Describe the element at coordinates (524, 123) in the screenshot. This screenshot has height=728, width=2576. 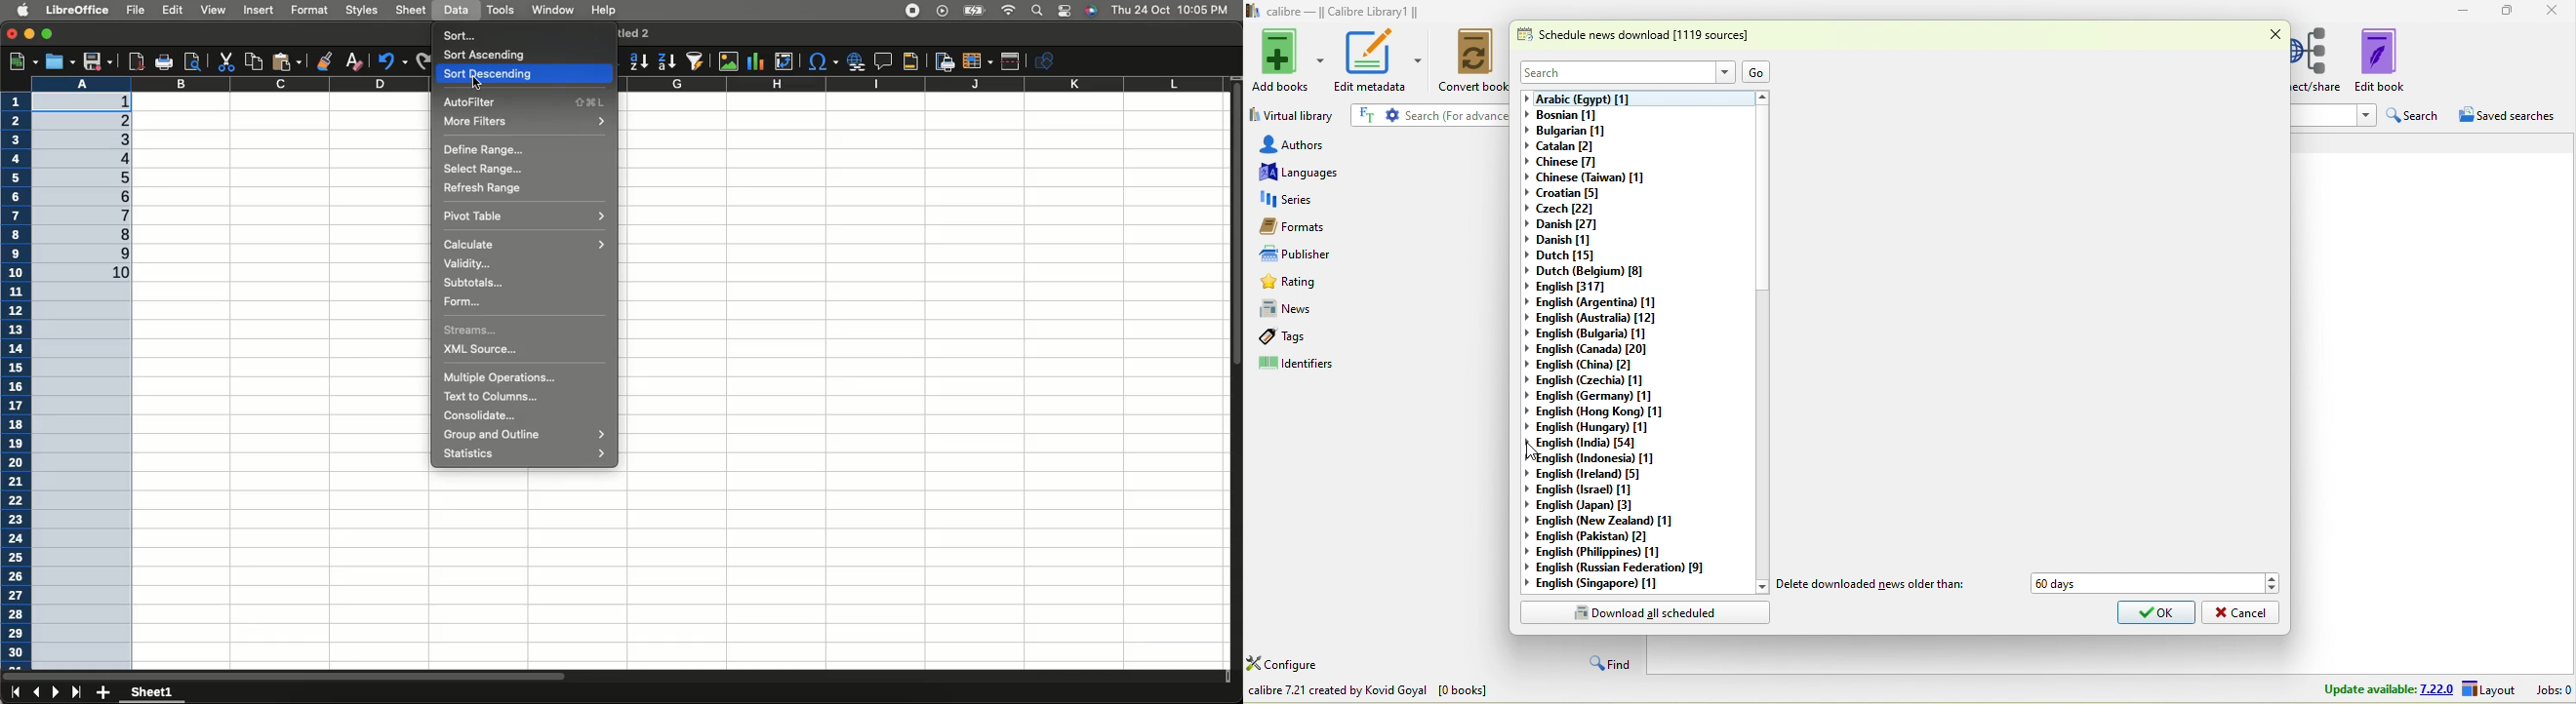
I see `More filters` at that location.